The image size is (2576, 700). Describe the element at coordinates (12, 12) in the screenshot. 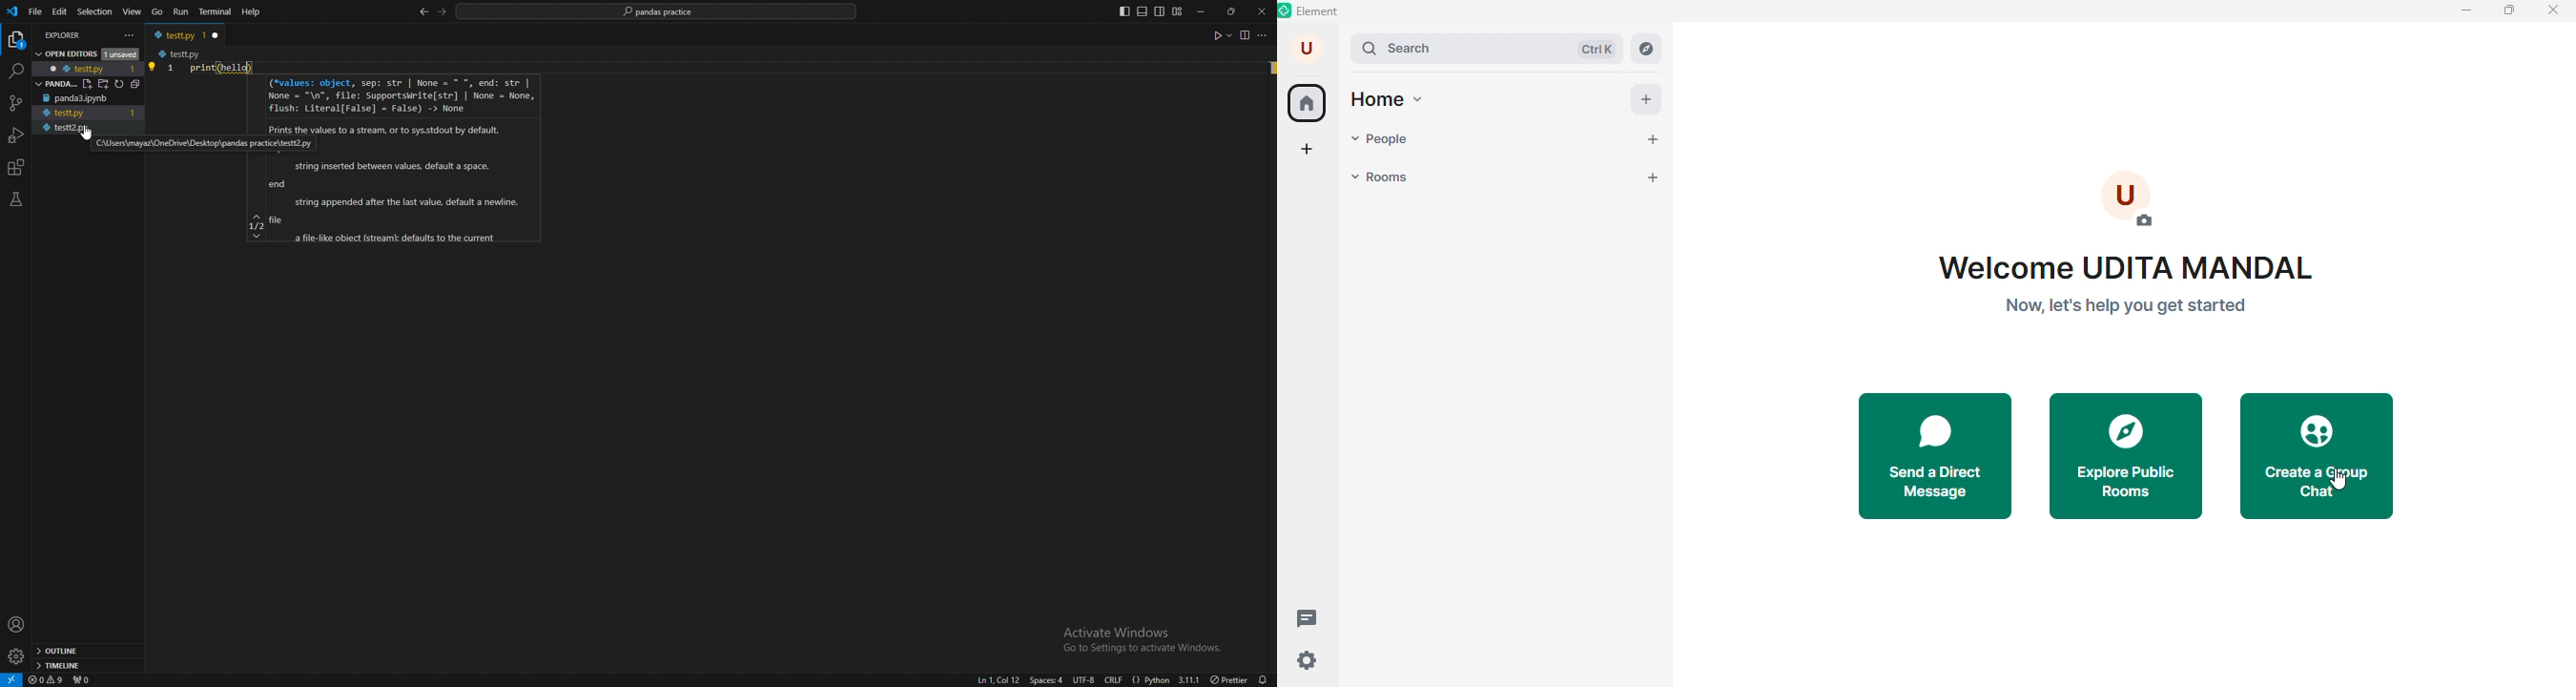

I see `vscode logo` at that location.